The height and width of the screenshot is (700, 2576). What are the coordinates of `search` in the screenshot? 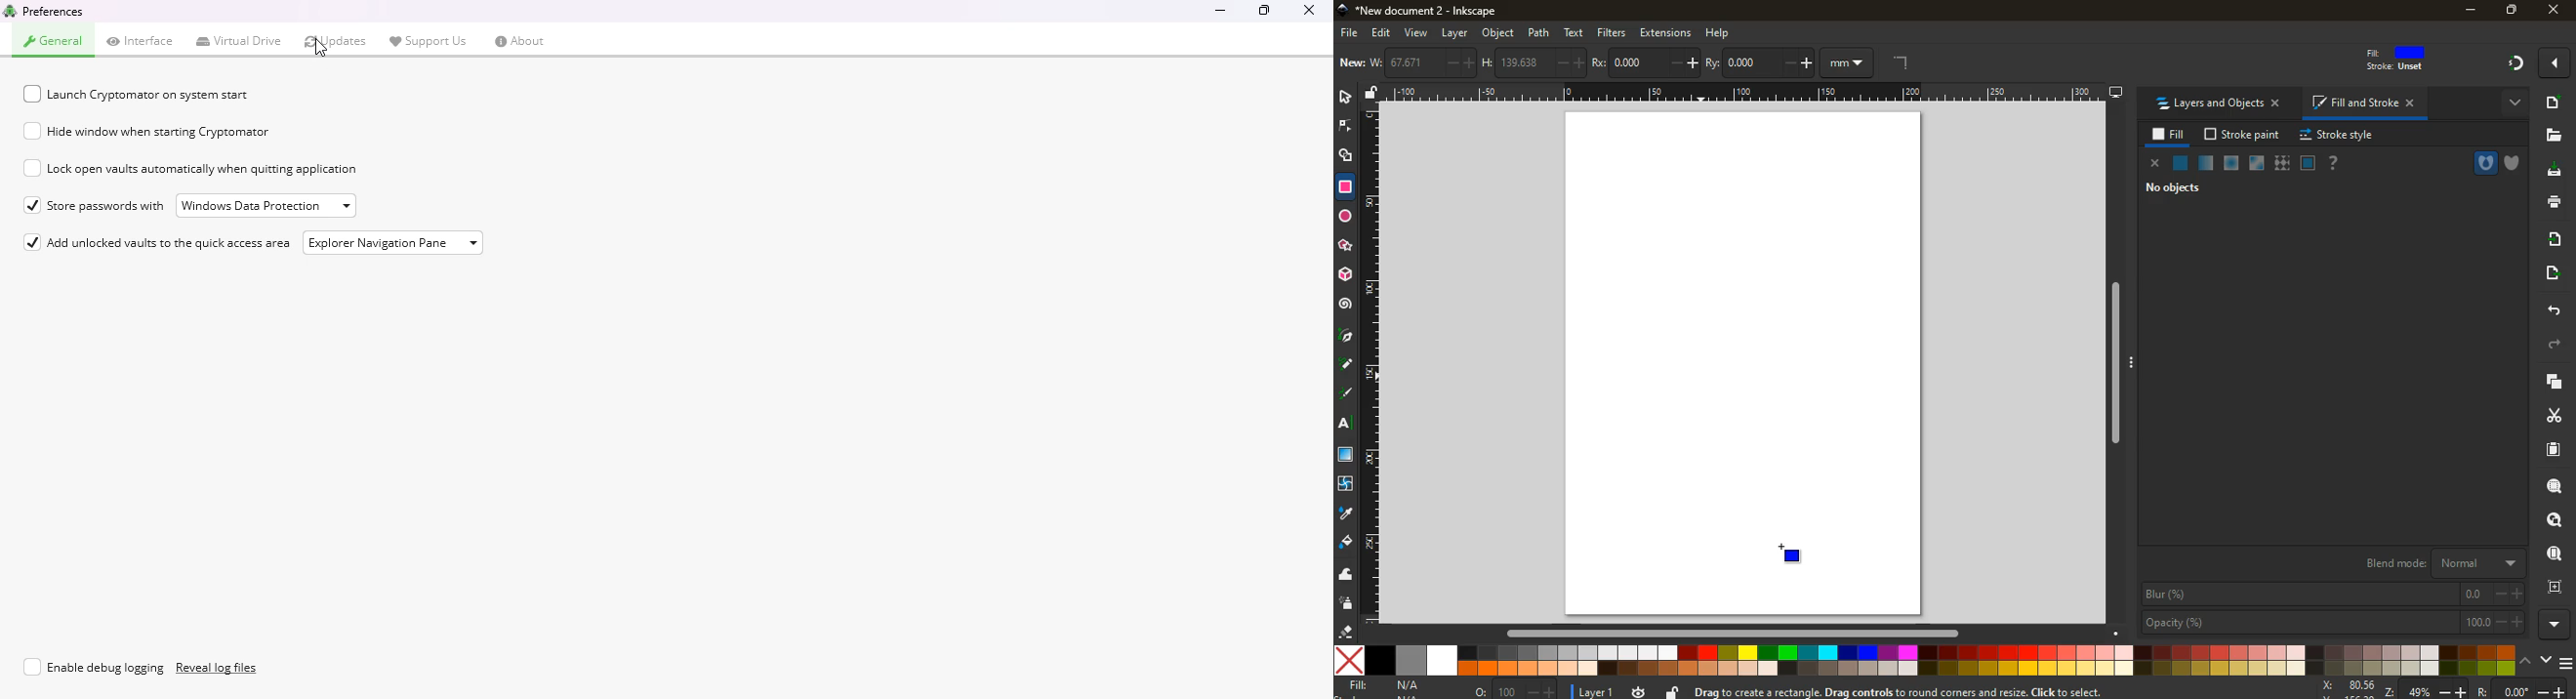 It's located at (2554, 486).